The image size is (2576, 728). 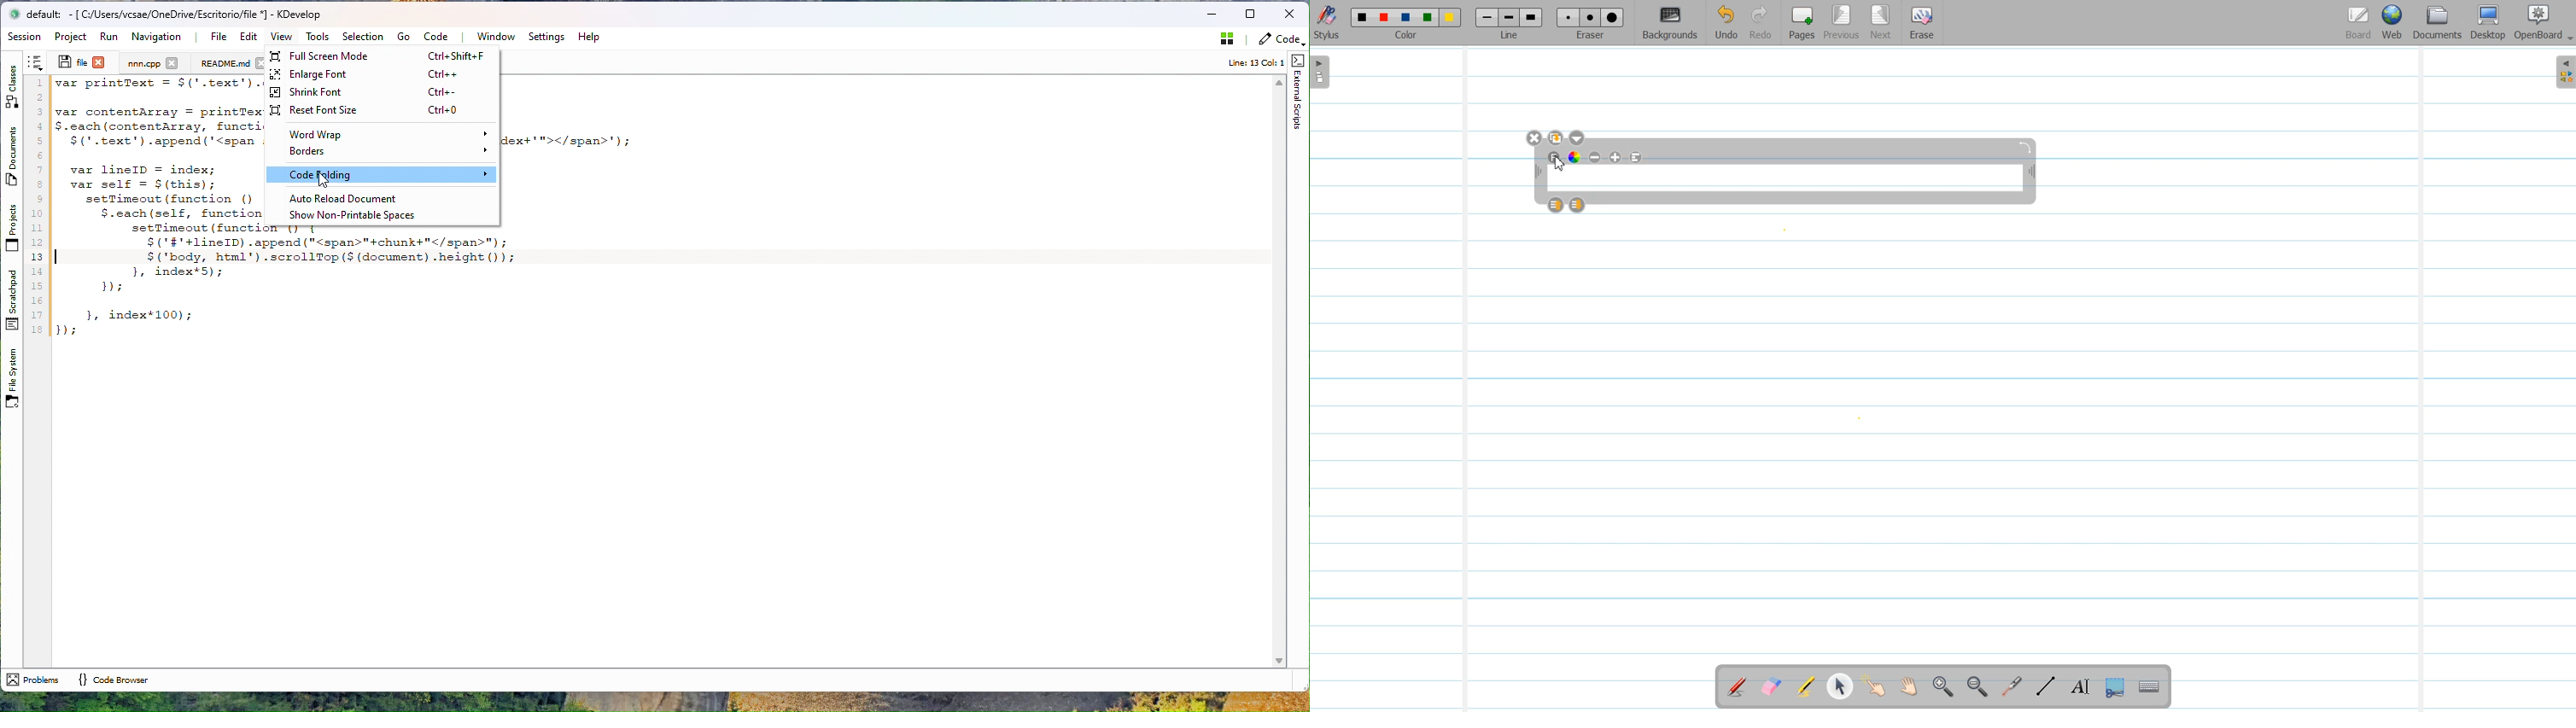 What do you see at coordinates (11, 300) in the screenshot?
I see `Scratchpad` at bounding box center [11, 300].